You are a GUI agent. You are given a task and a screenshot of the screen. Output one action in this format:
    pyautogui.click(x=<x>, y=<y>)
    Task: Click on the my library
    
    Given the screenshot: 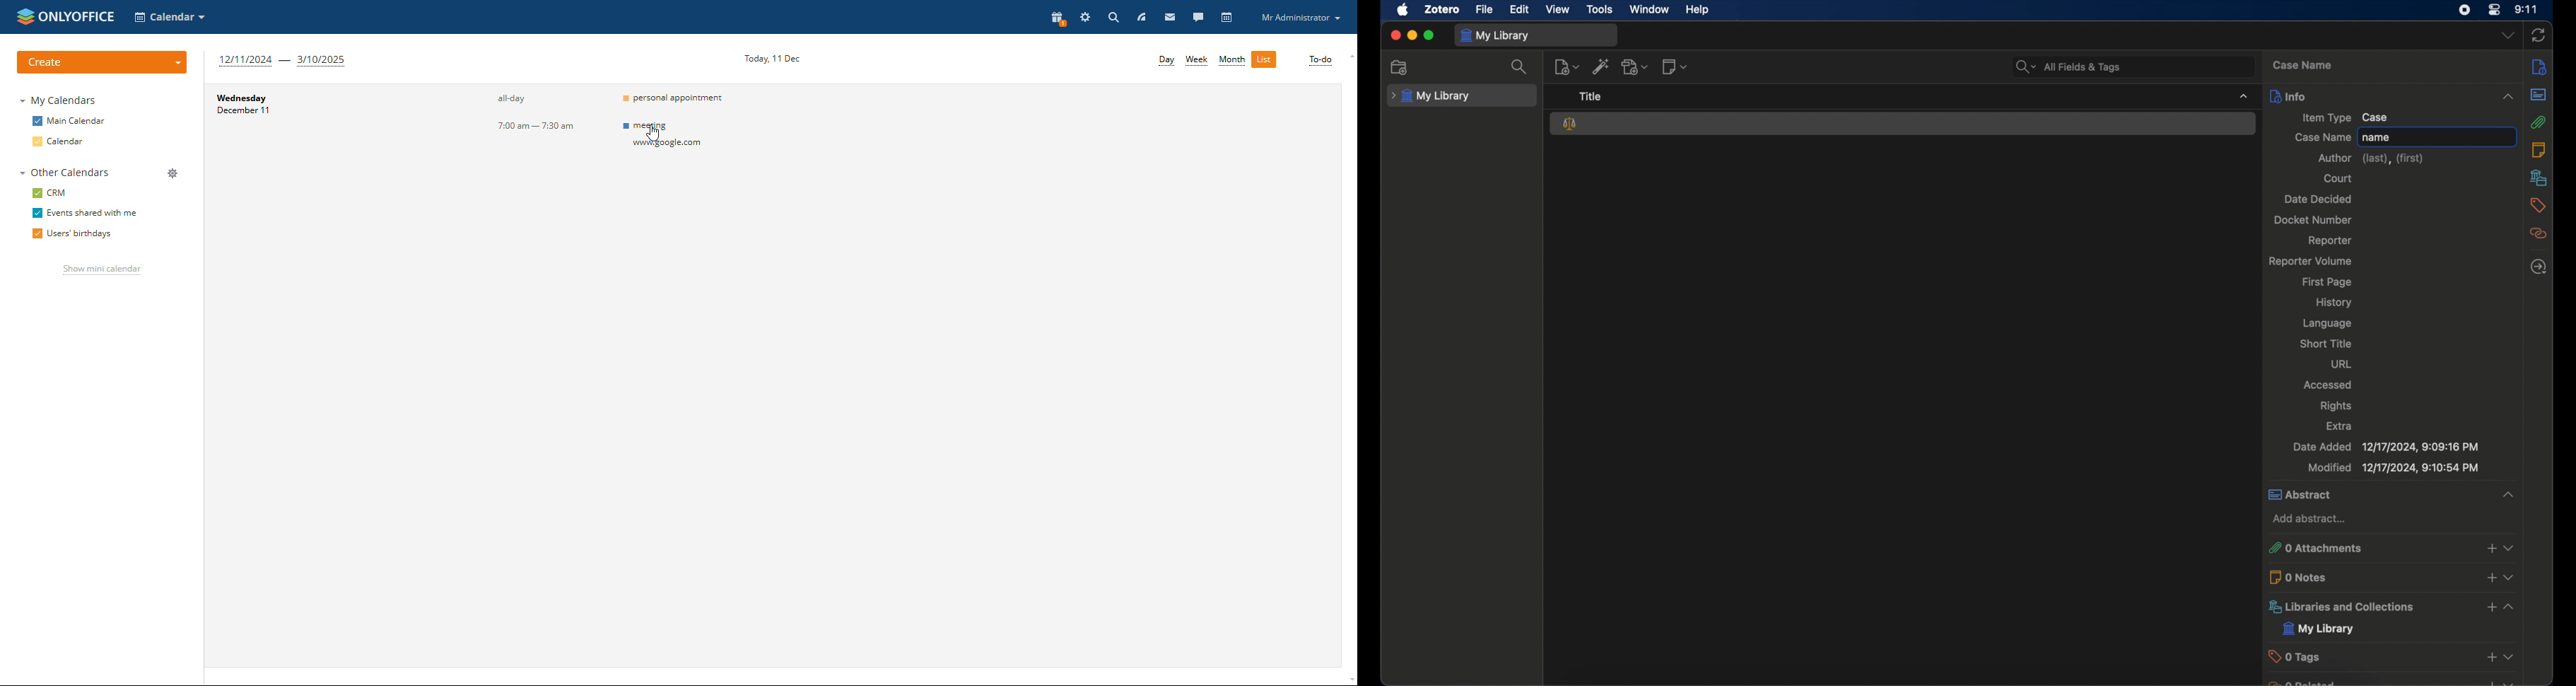 What is the action you would take?
    pyautogui.click(x=1433, y=96)
    